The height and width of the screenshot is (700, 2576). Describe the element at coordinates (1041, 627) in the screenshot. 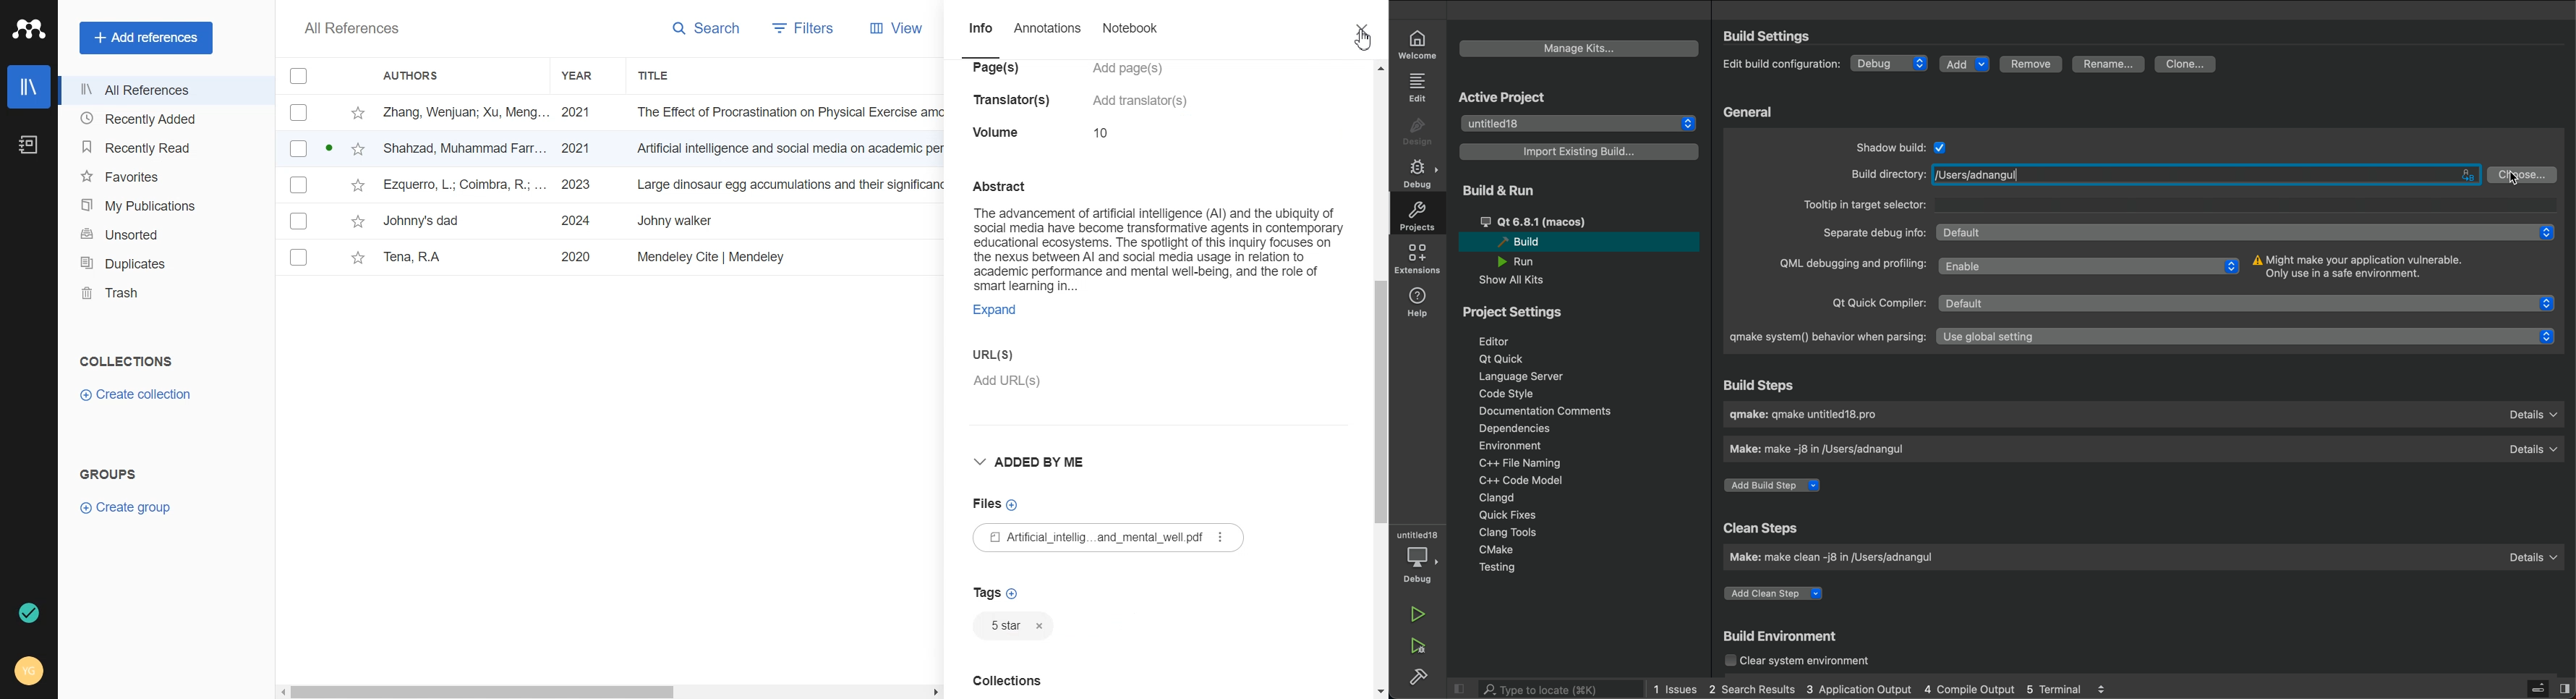

I see `Close Tag` at that location.